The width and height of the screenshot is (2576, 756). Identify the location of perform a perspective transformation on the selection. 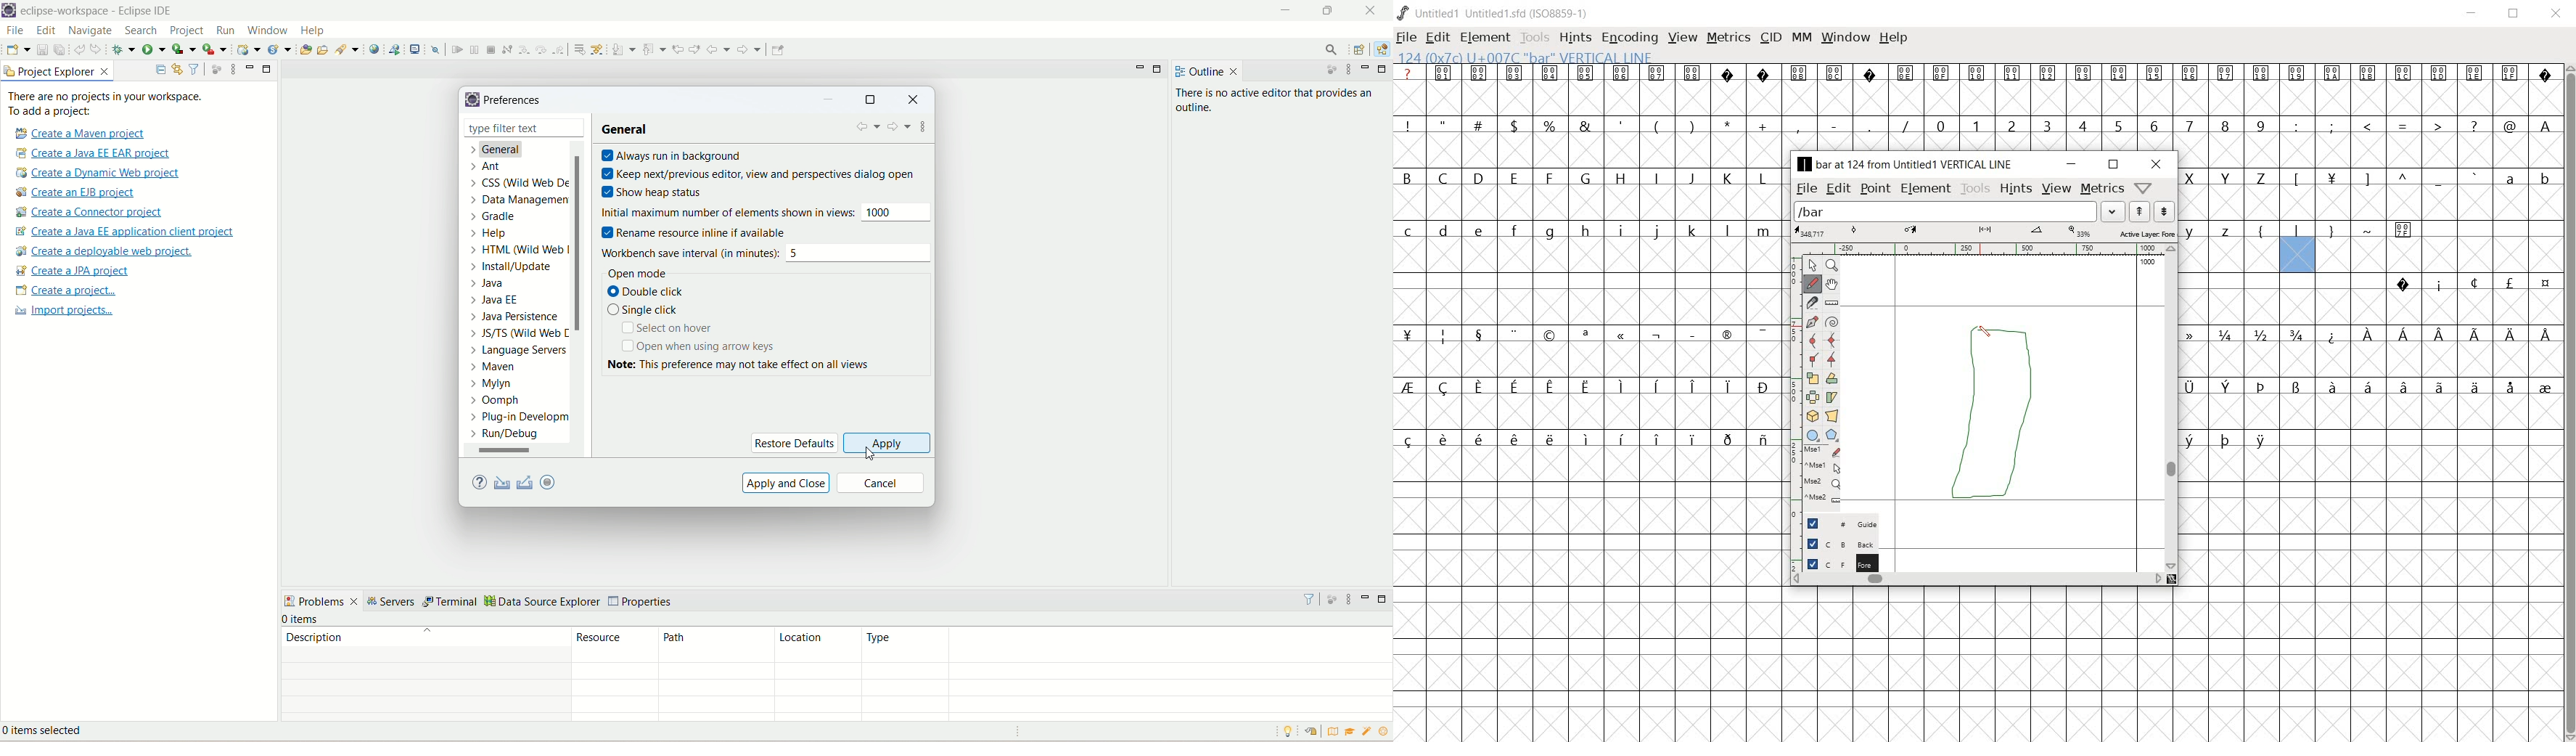
(1832, 415).